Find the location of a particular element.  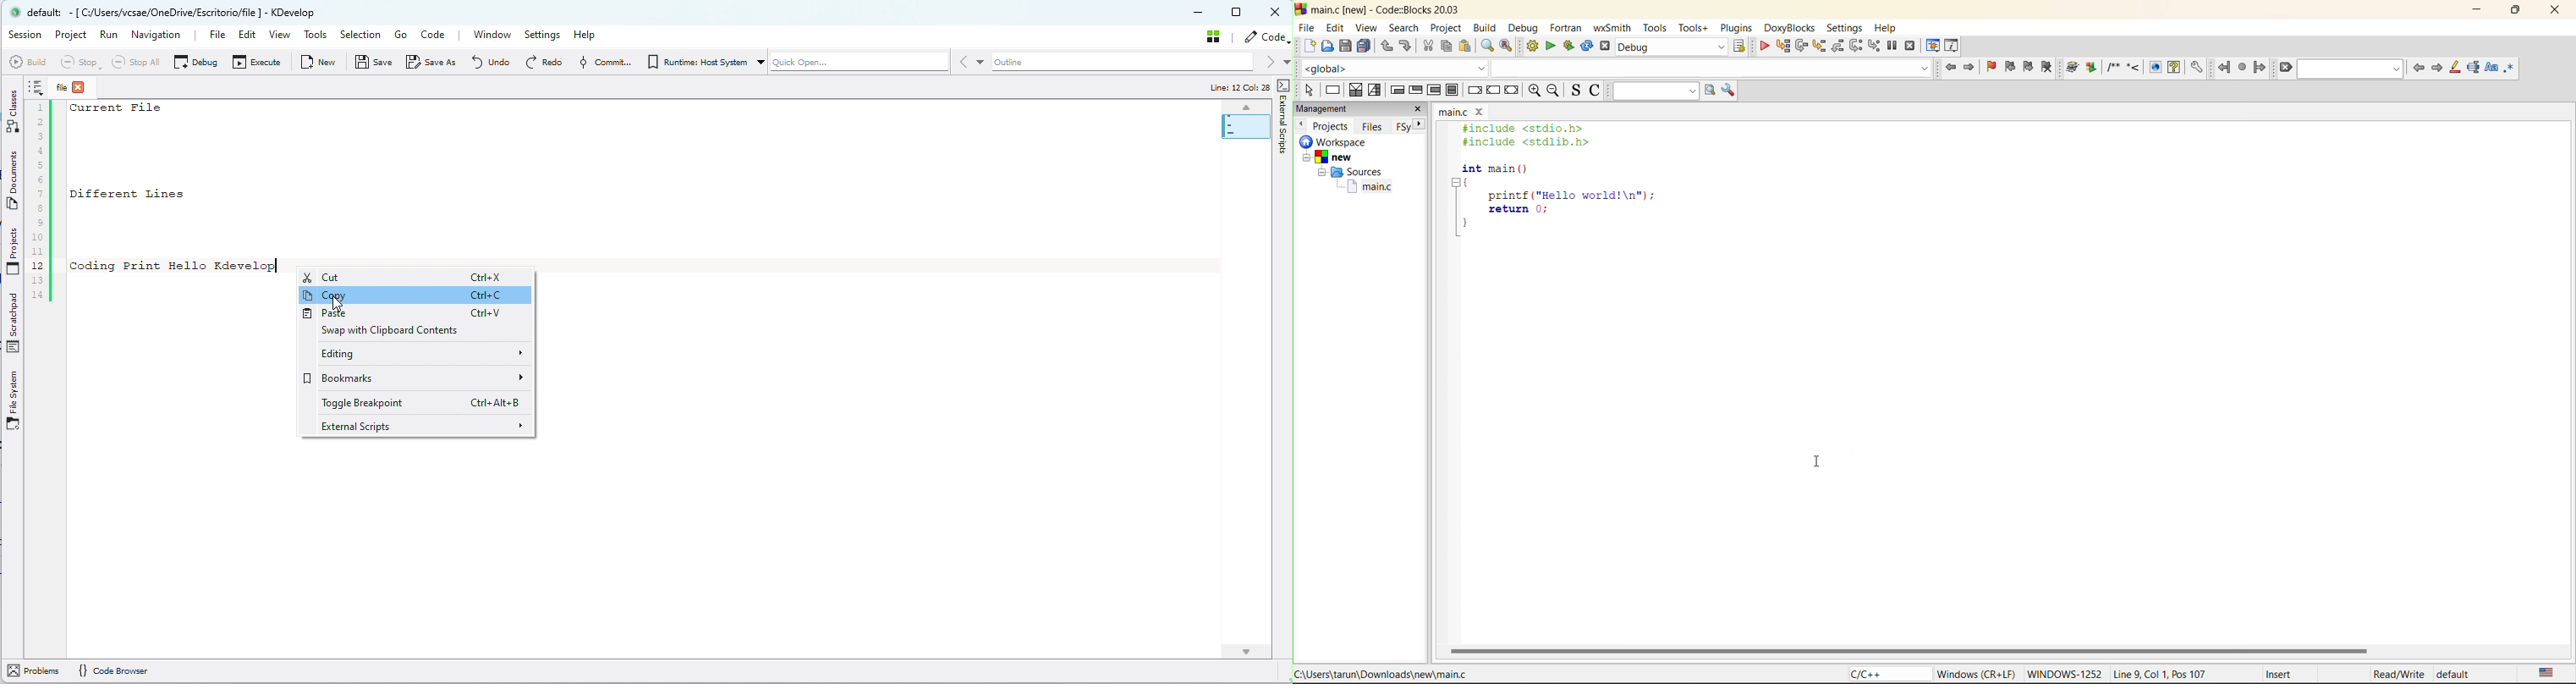

debugging windows is located at coordinates (1933, 46).